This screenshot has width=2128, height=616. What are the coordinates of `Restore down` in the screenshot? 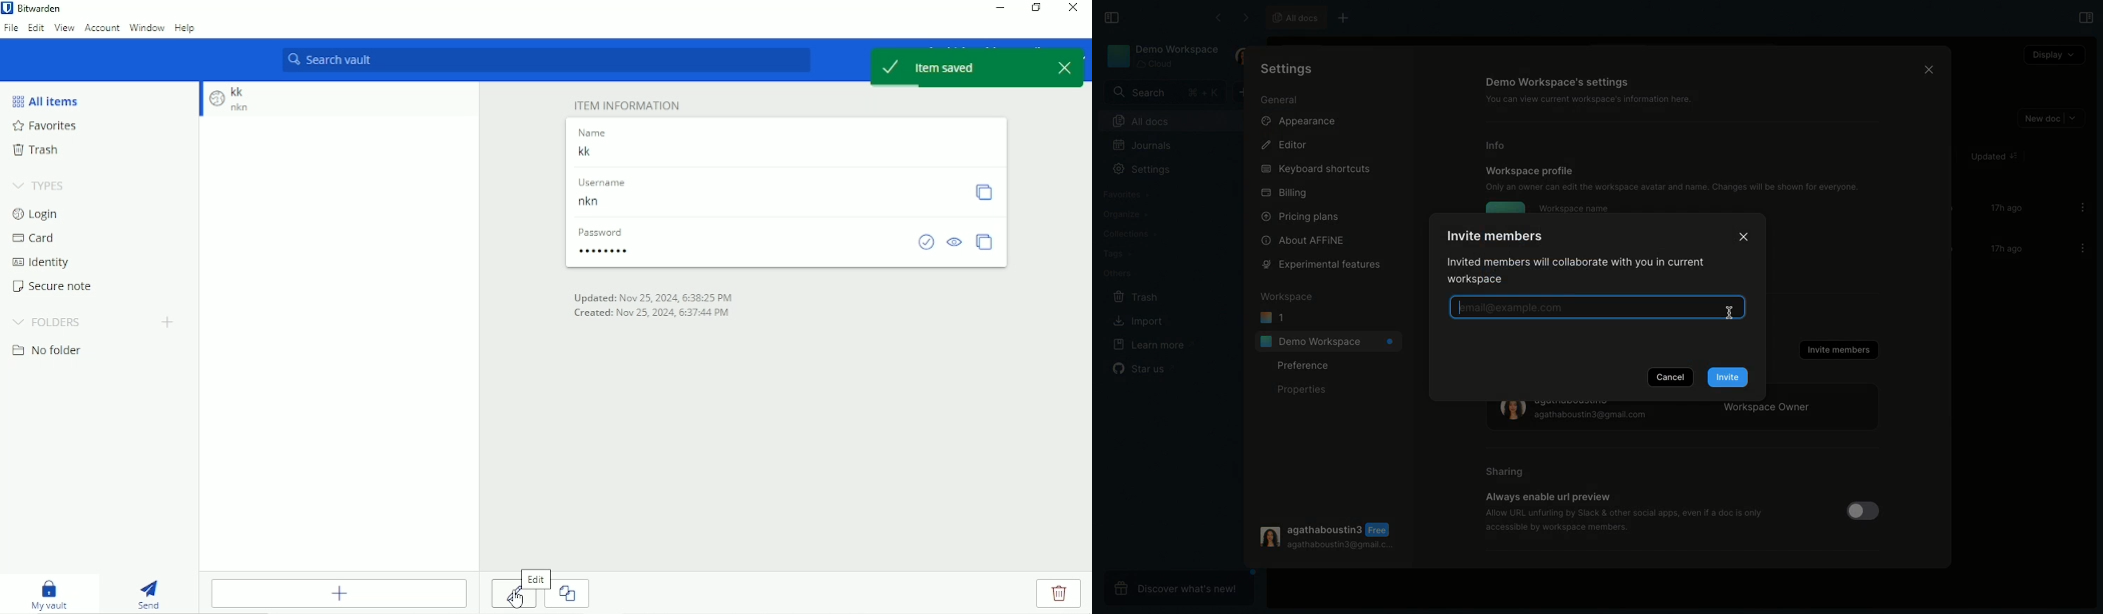 It's located at (1038, 8).